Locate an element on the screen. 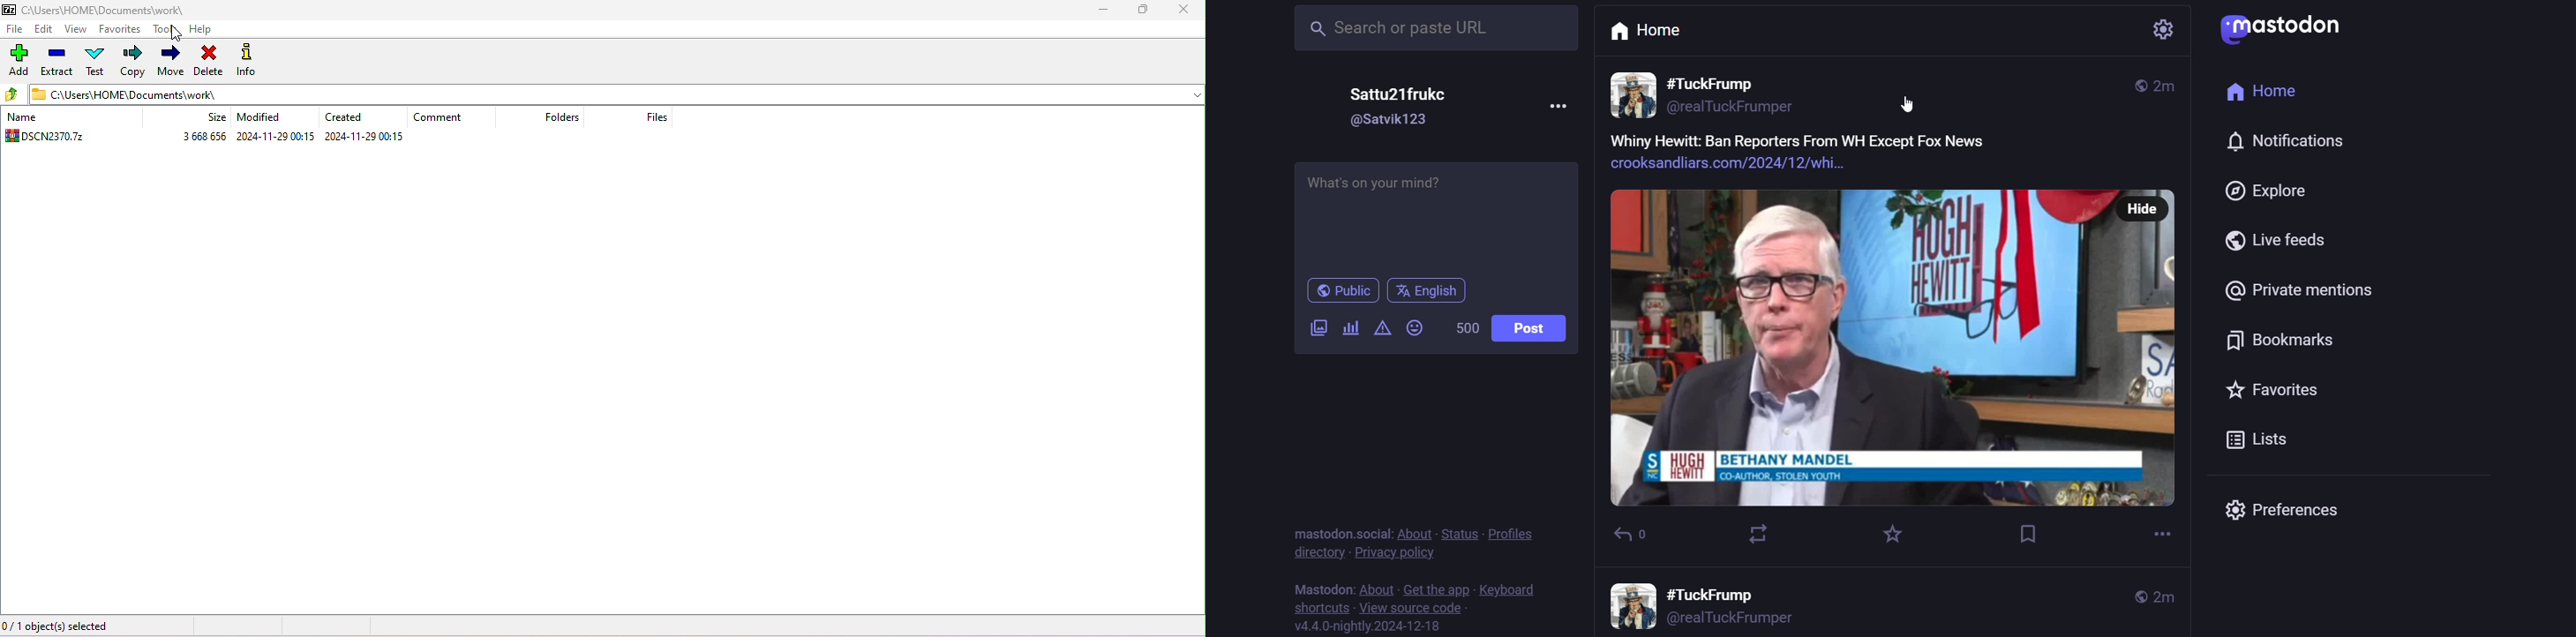 The image size is (2576, 644). preferences is located at coordinates (2291, 510).